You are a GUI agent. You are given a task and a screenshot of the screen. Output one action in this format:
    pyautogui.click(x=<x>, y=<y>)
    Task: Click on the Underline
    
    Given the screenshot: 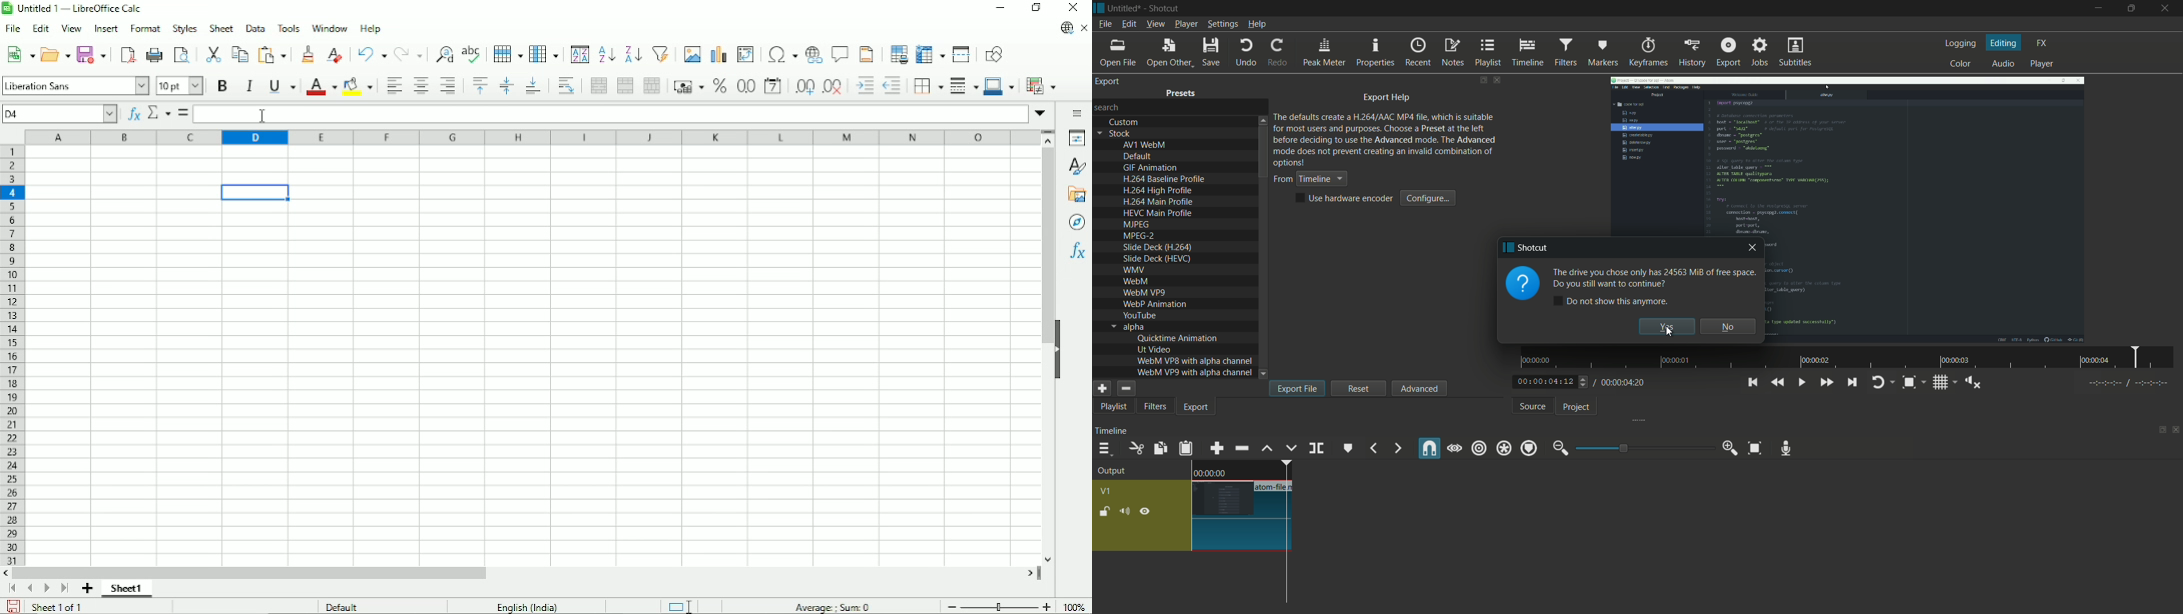 What is the action you would take?
    pyautogui.click(x=283, y=86)
    